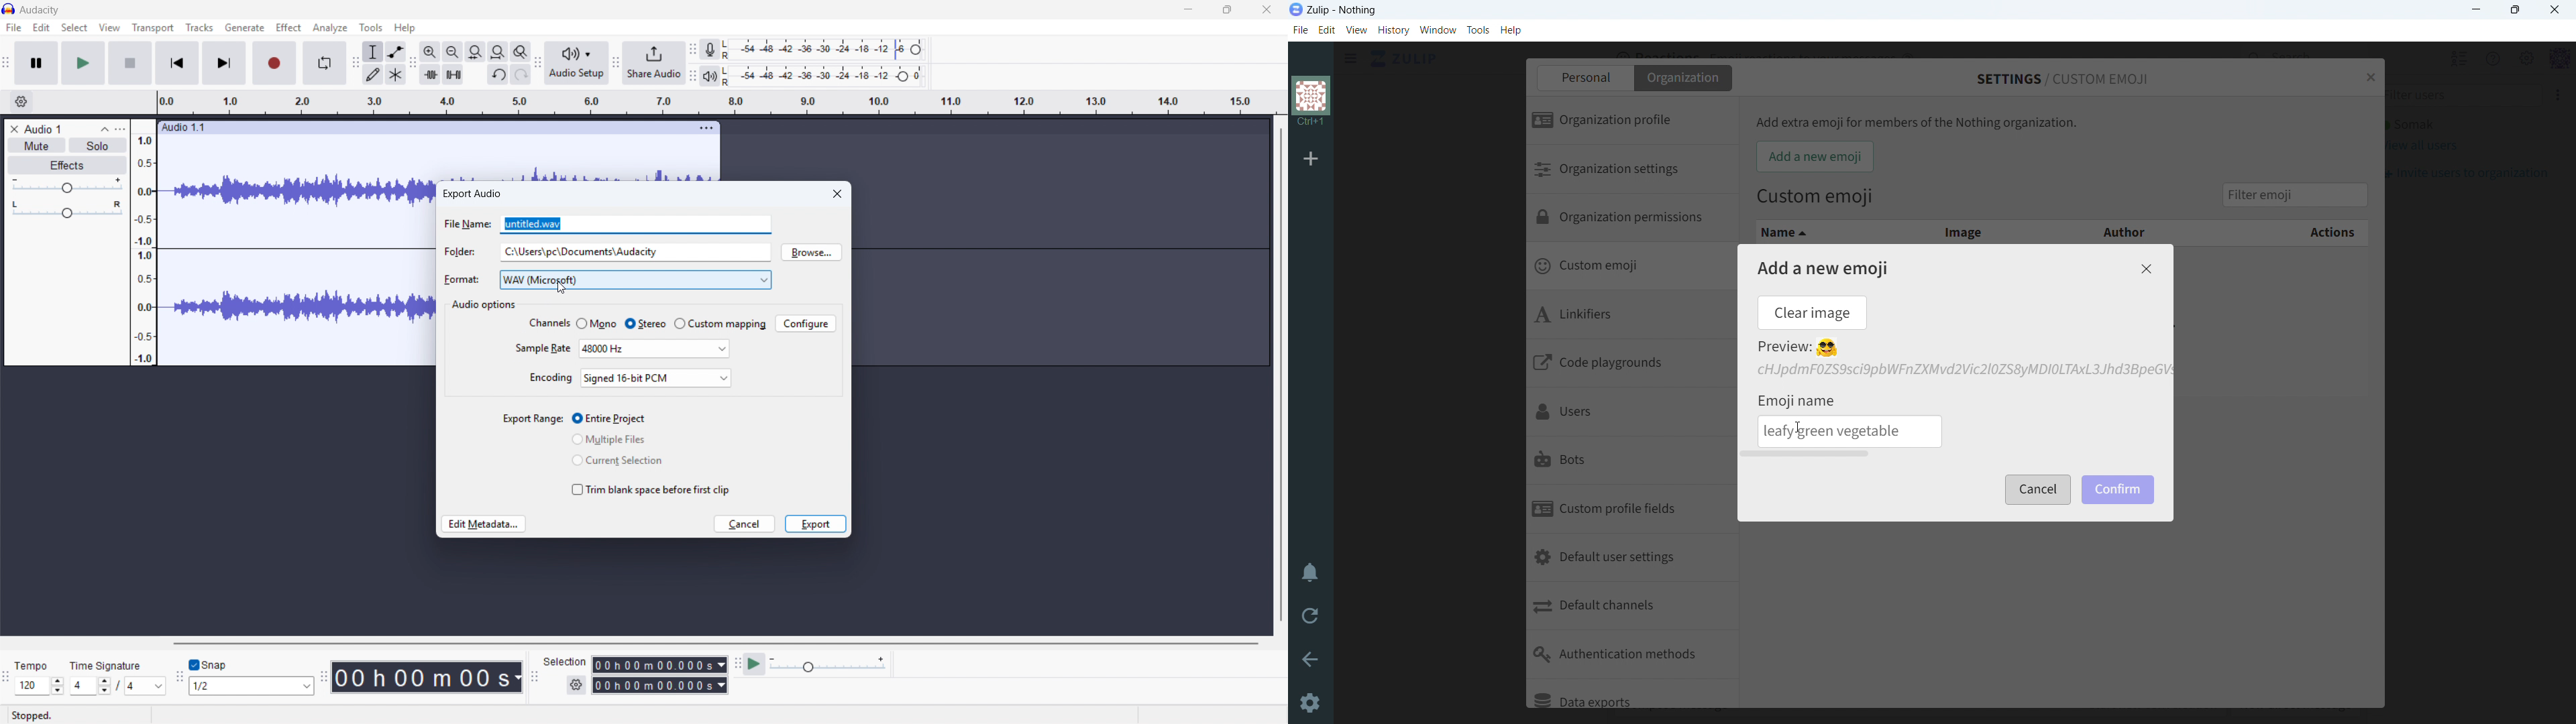  I want to click on Export , so click(815, 524).